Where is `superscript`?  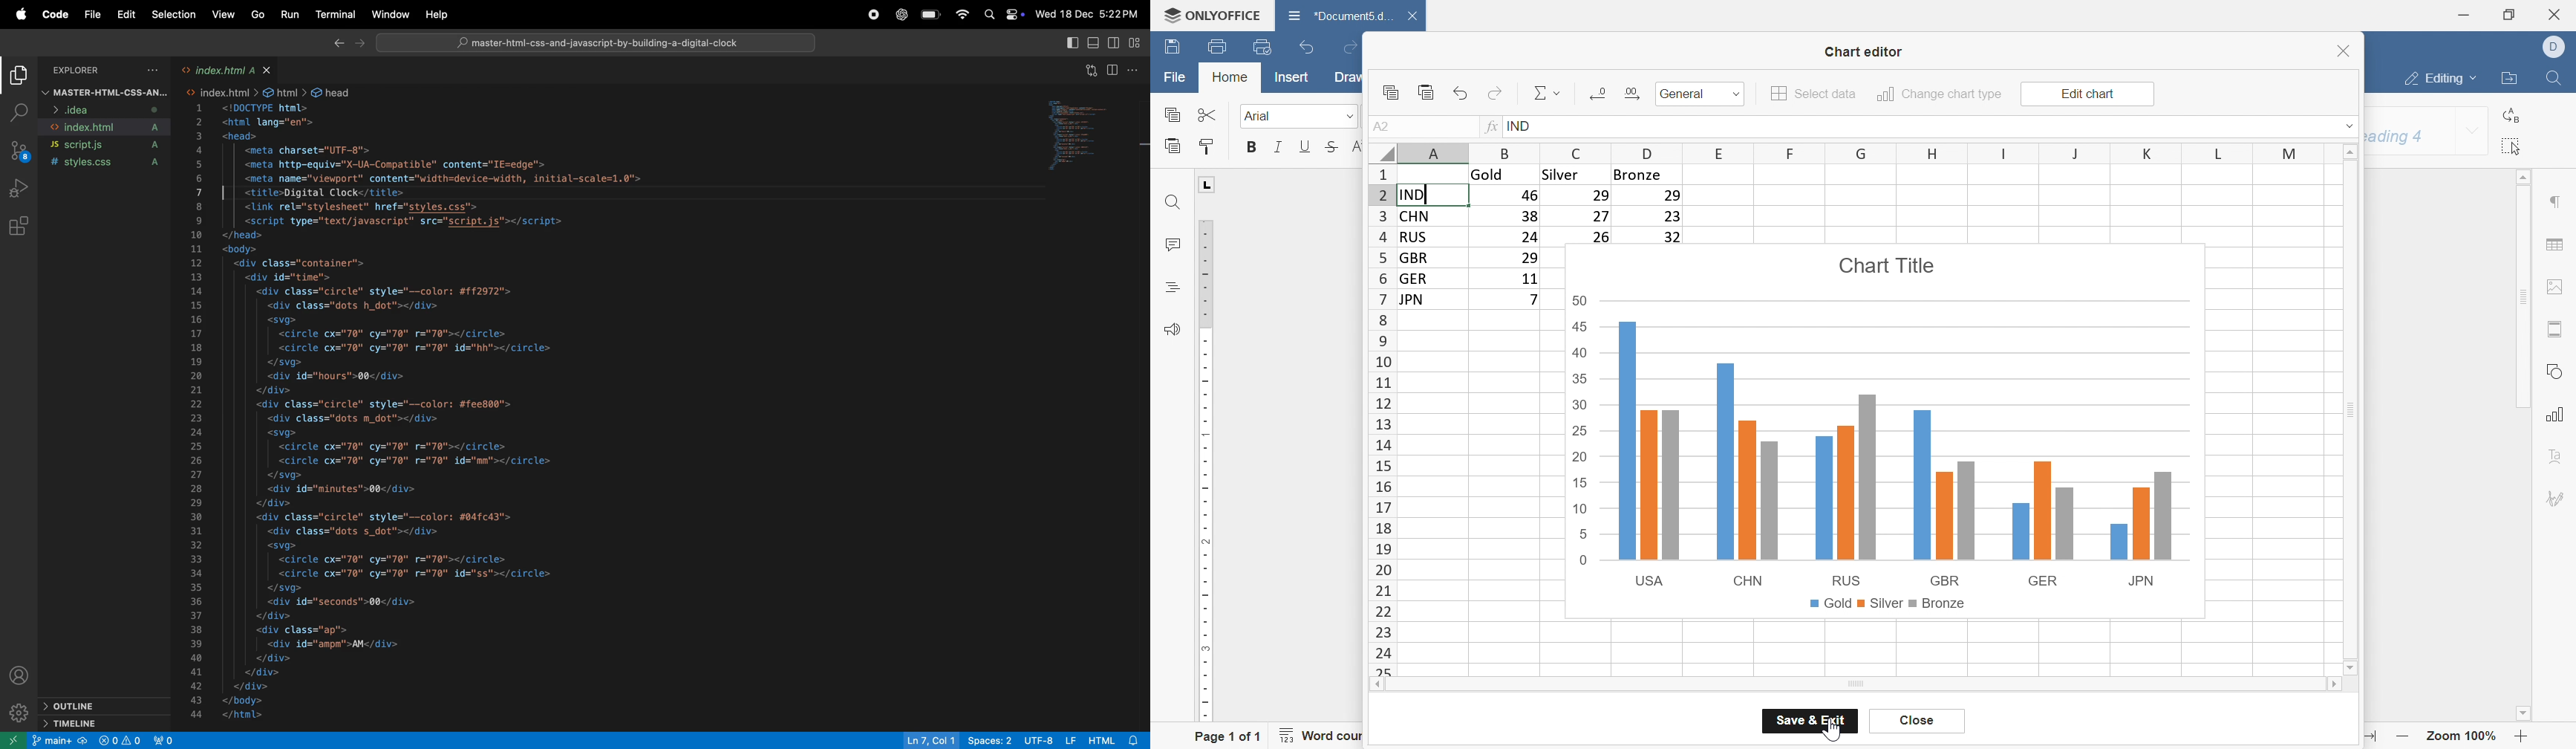 superscript is located at coordinates (1358, 146).